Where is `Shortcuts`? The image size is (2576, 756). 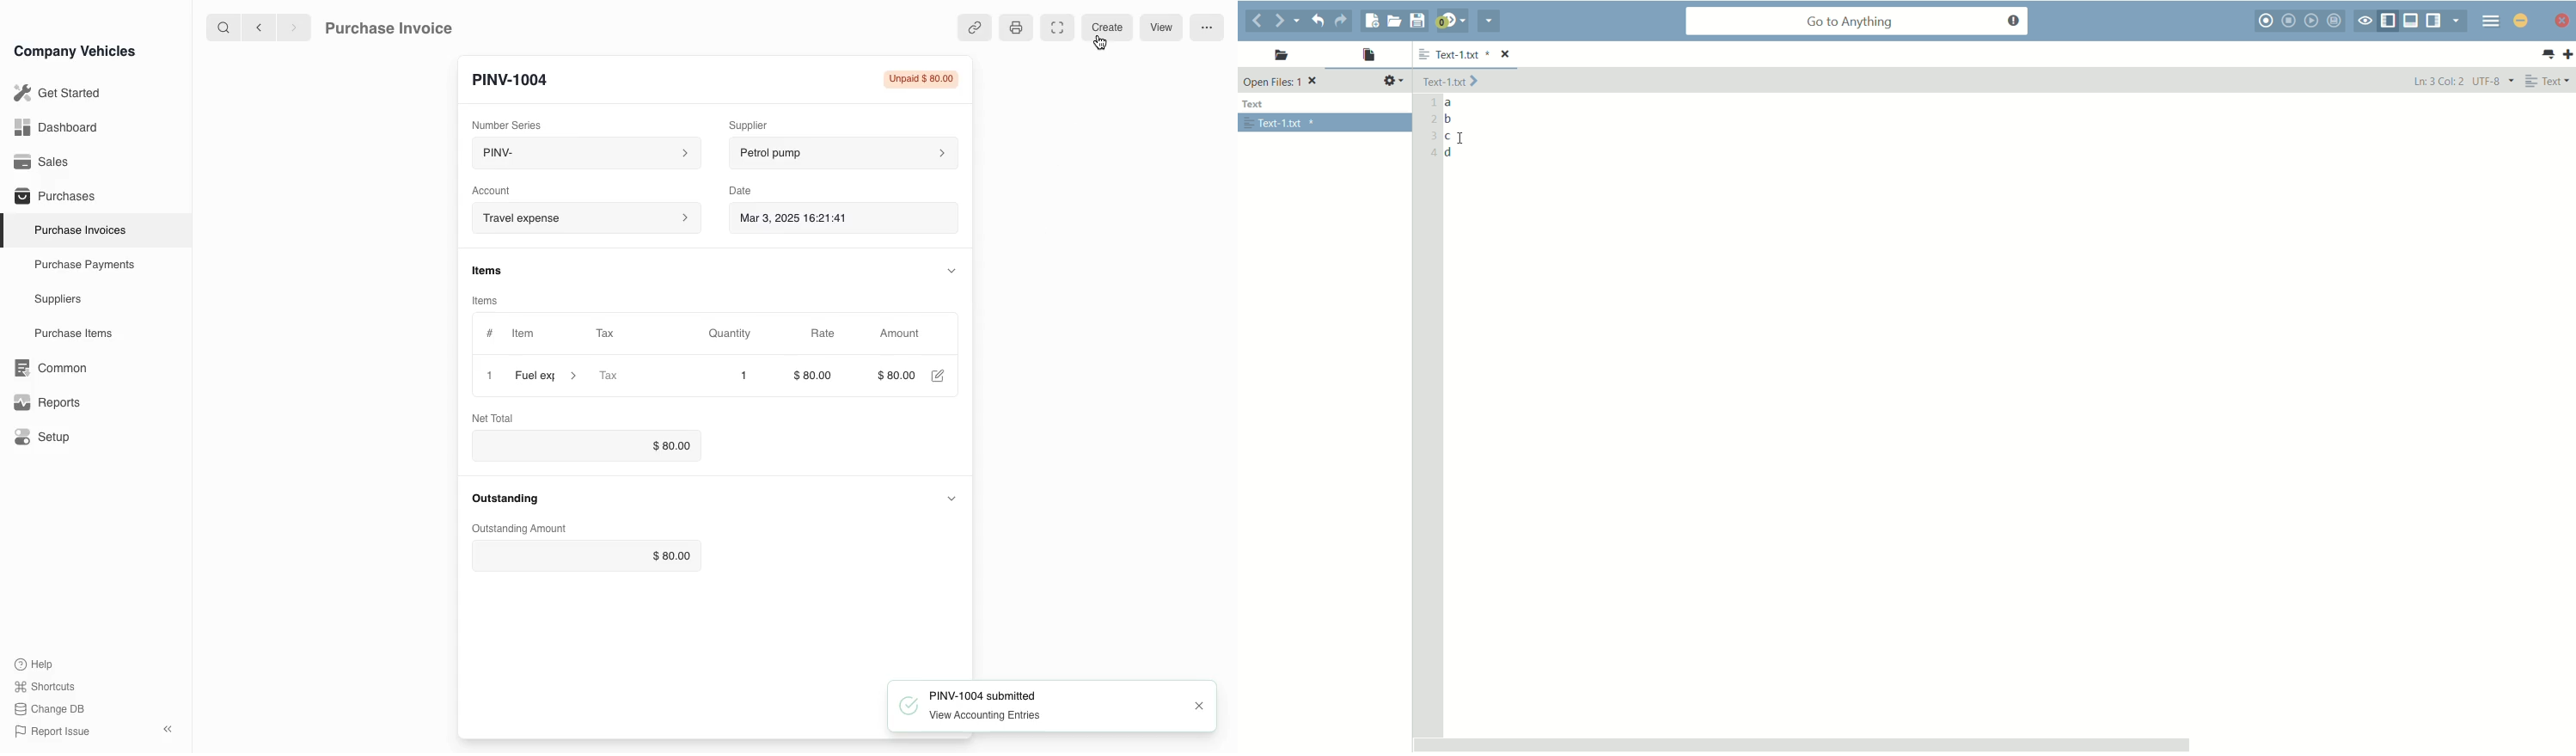 Shortcuts is located at coordinates (46, 688).